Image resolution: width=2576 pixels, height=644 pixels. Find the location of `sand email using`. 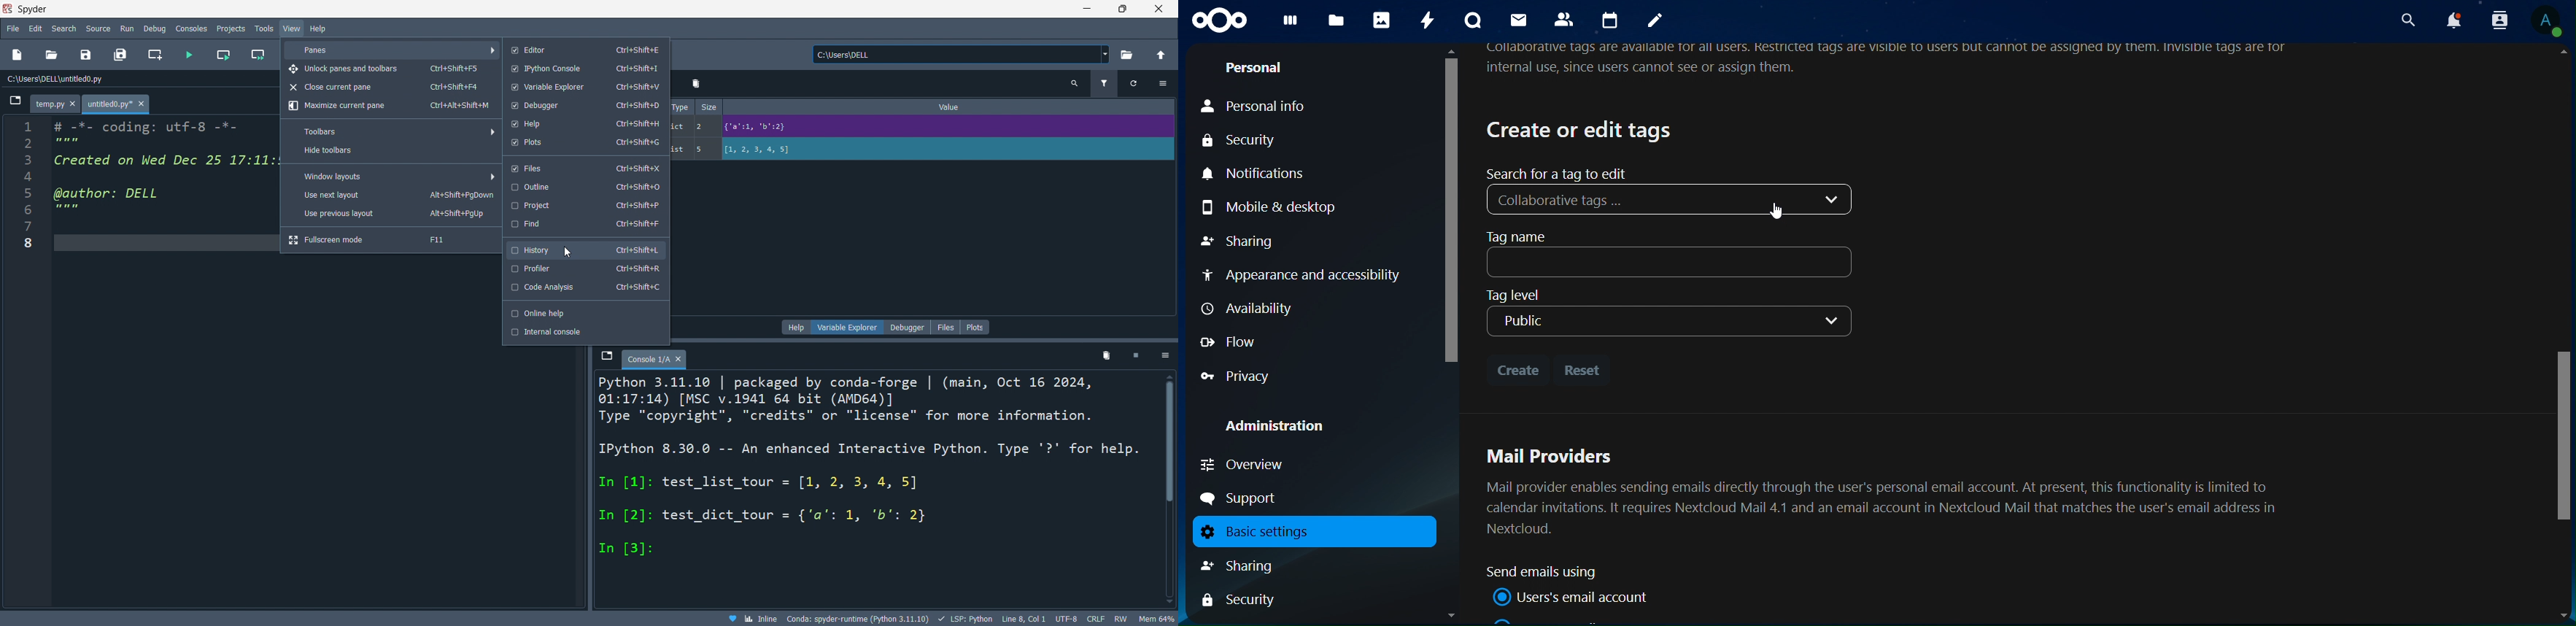

sand email using is located at coordinates (1548, 572).